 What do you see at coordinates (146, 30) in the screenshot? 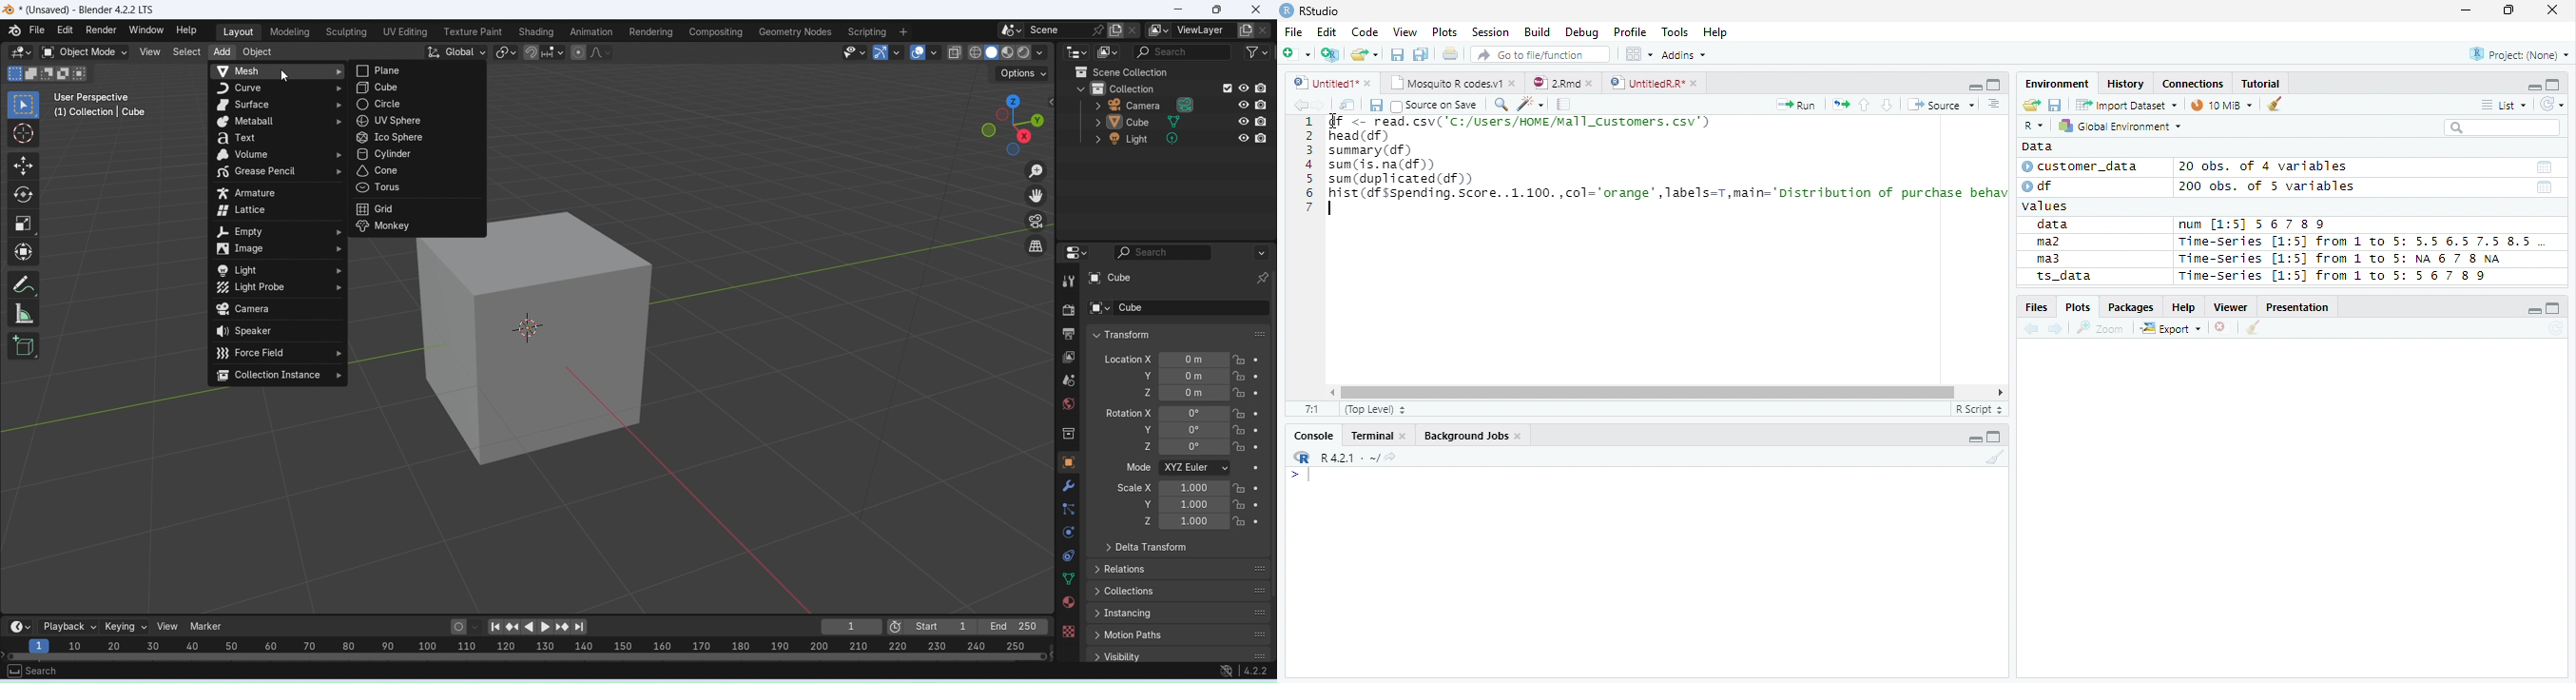
I see `Window` at bounding box center [146, 30].